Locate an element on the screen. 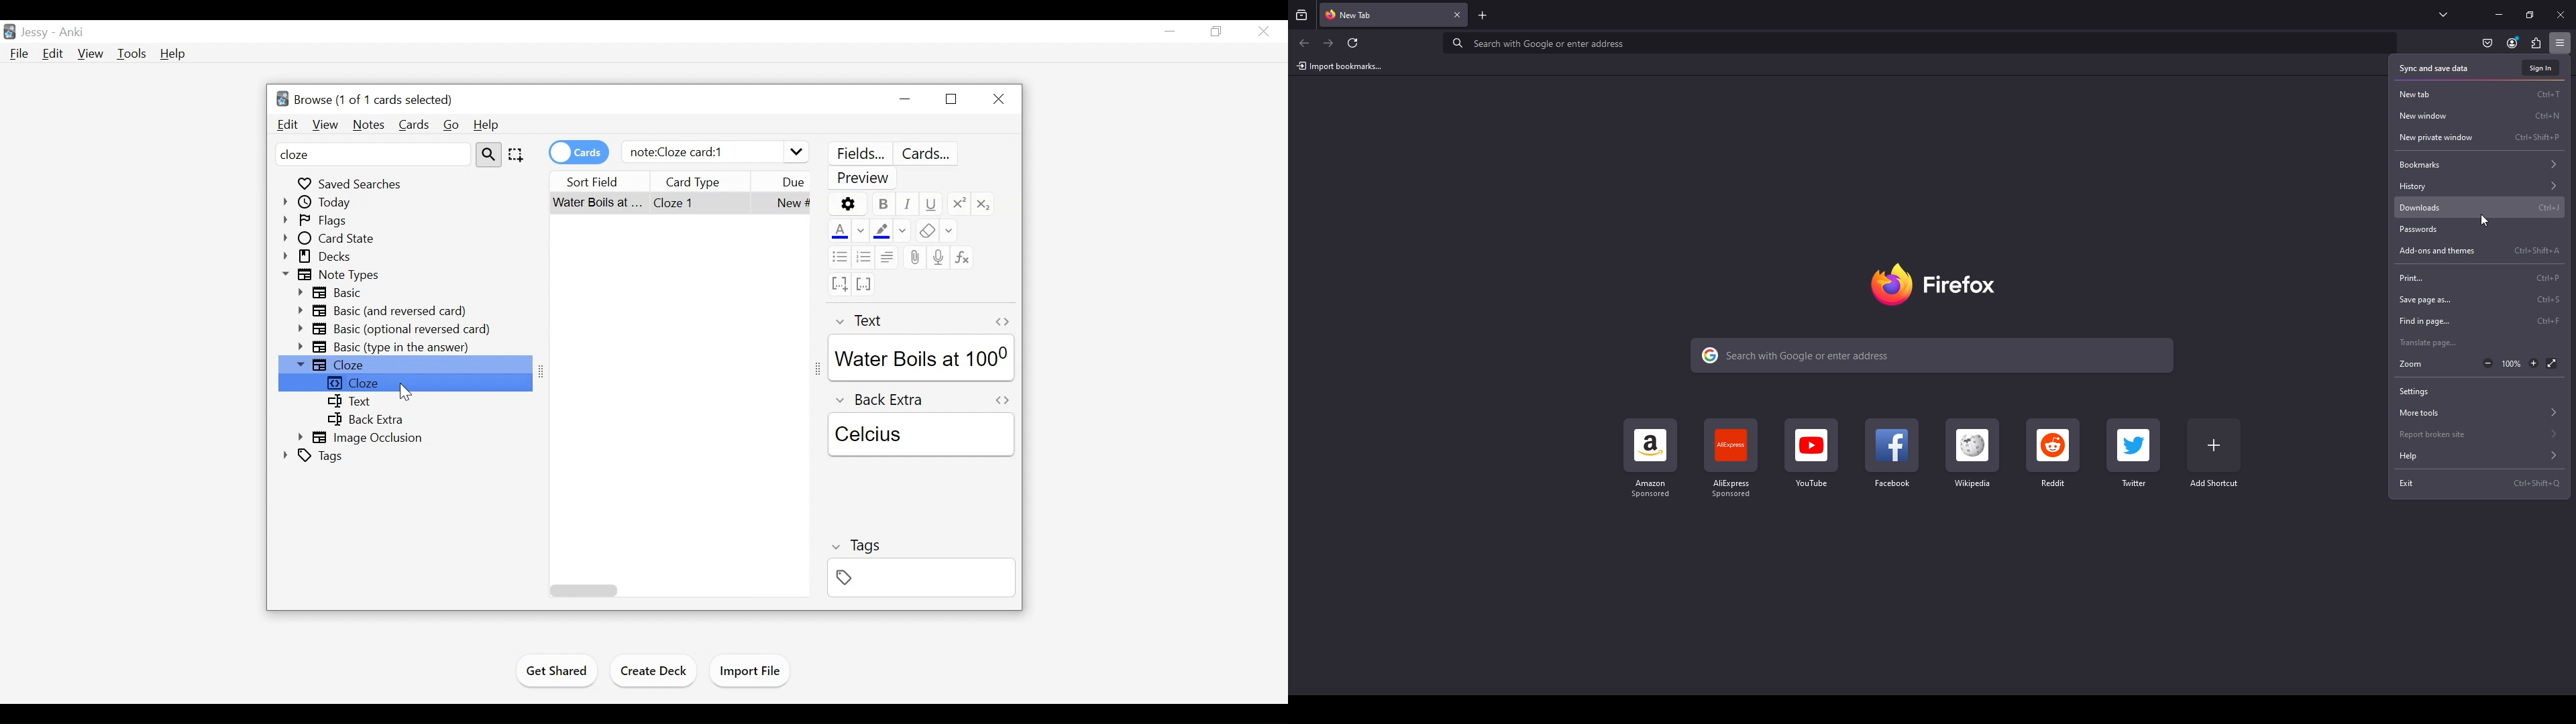 The image size is (2576, 728). Selection tool is located at coordinates (518, 155).